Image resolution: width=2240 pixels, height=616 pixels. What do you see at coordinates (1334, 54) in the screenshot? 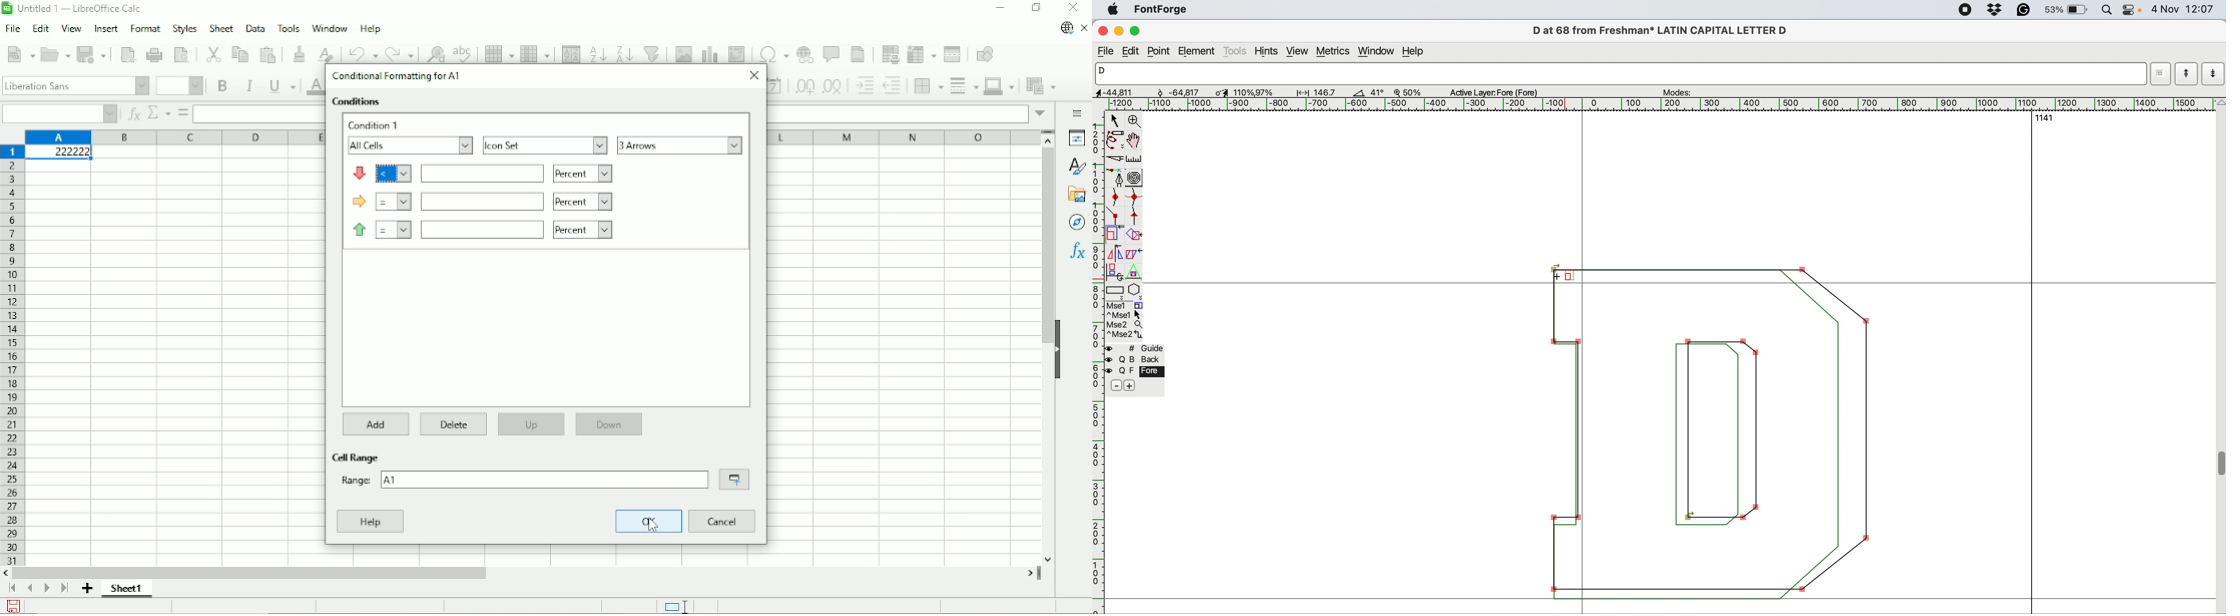
I see `metrics` at bounding box center [1334, 54].